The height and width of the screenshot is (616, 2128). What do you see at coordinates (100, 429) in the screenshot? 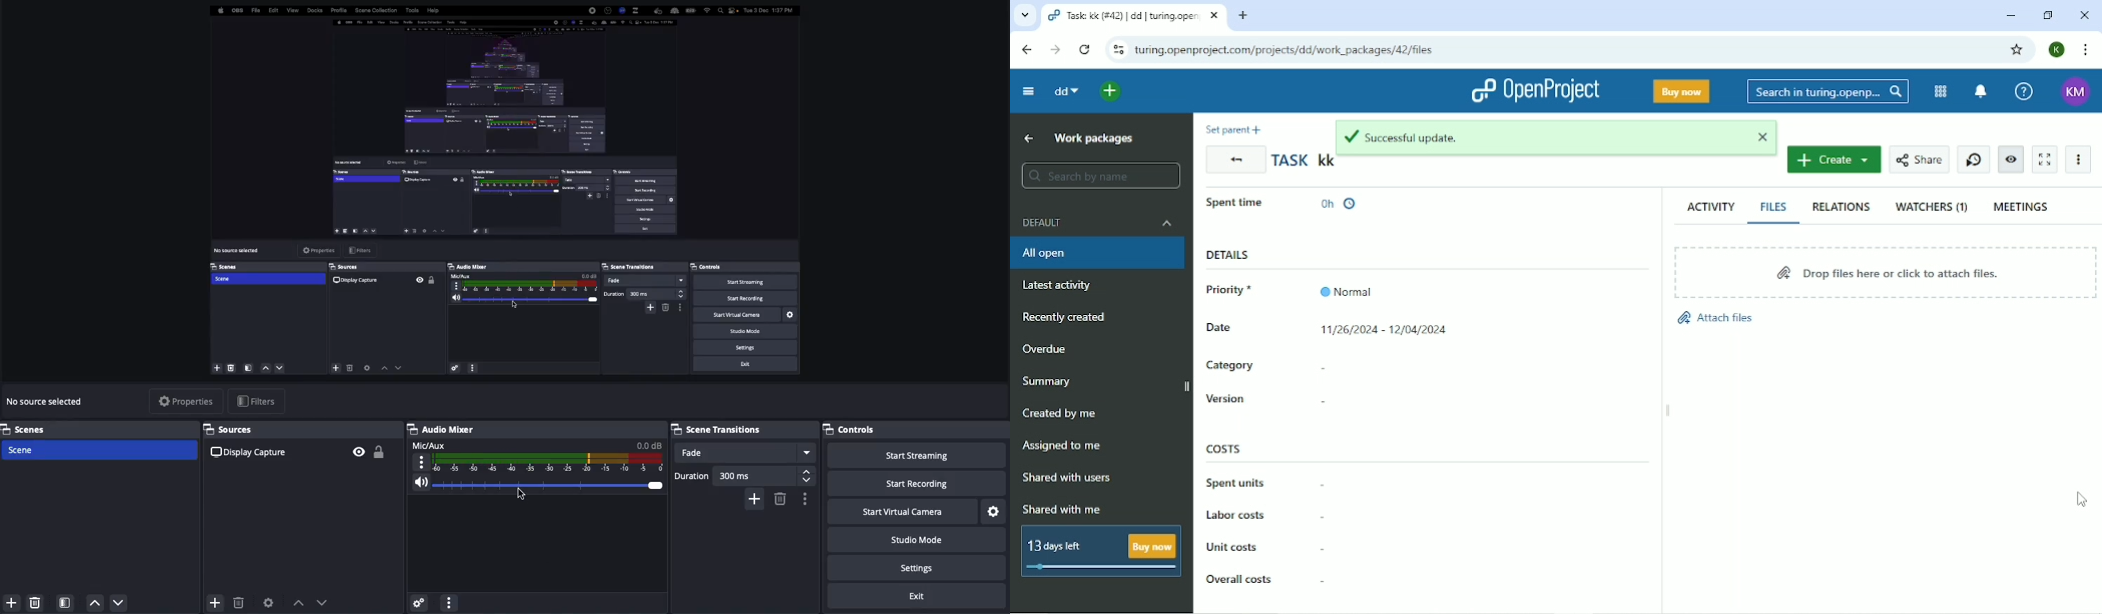
I see `Scenes` at bounding box center [100, 429].